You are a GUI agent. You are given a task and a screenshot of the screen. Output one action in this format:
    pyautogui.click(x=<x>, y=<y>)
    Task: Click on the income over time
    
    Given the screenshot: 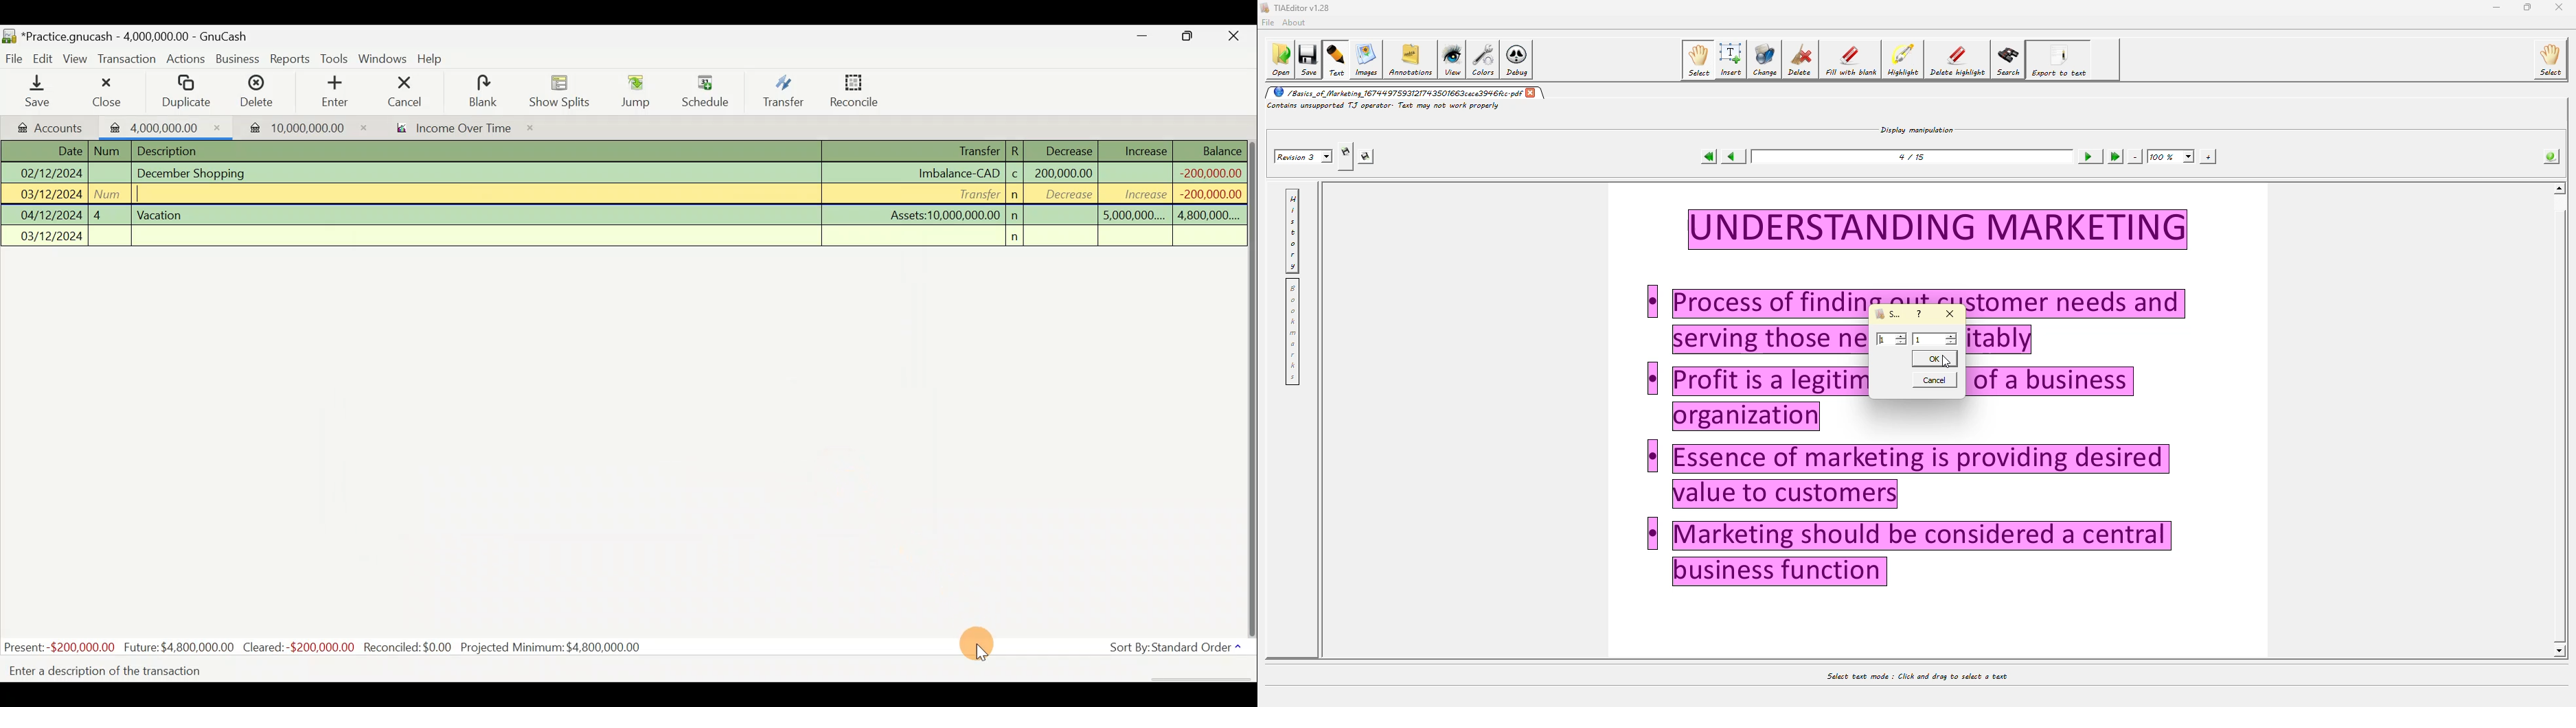 What is the action you would take?
    pyautogui.click(x=463, y=129)
    